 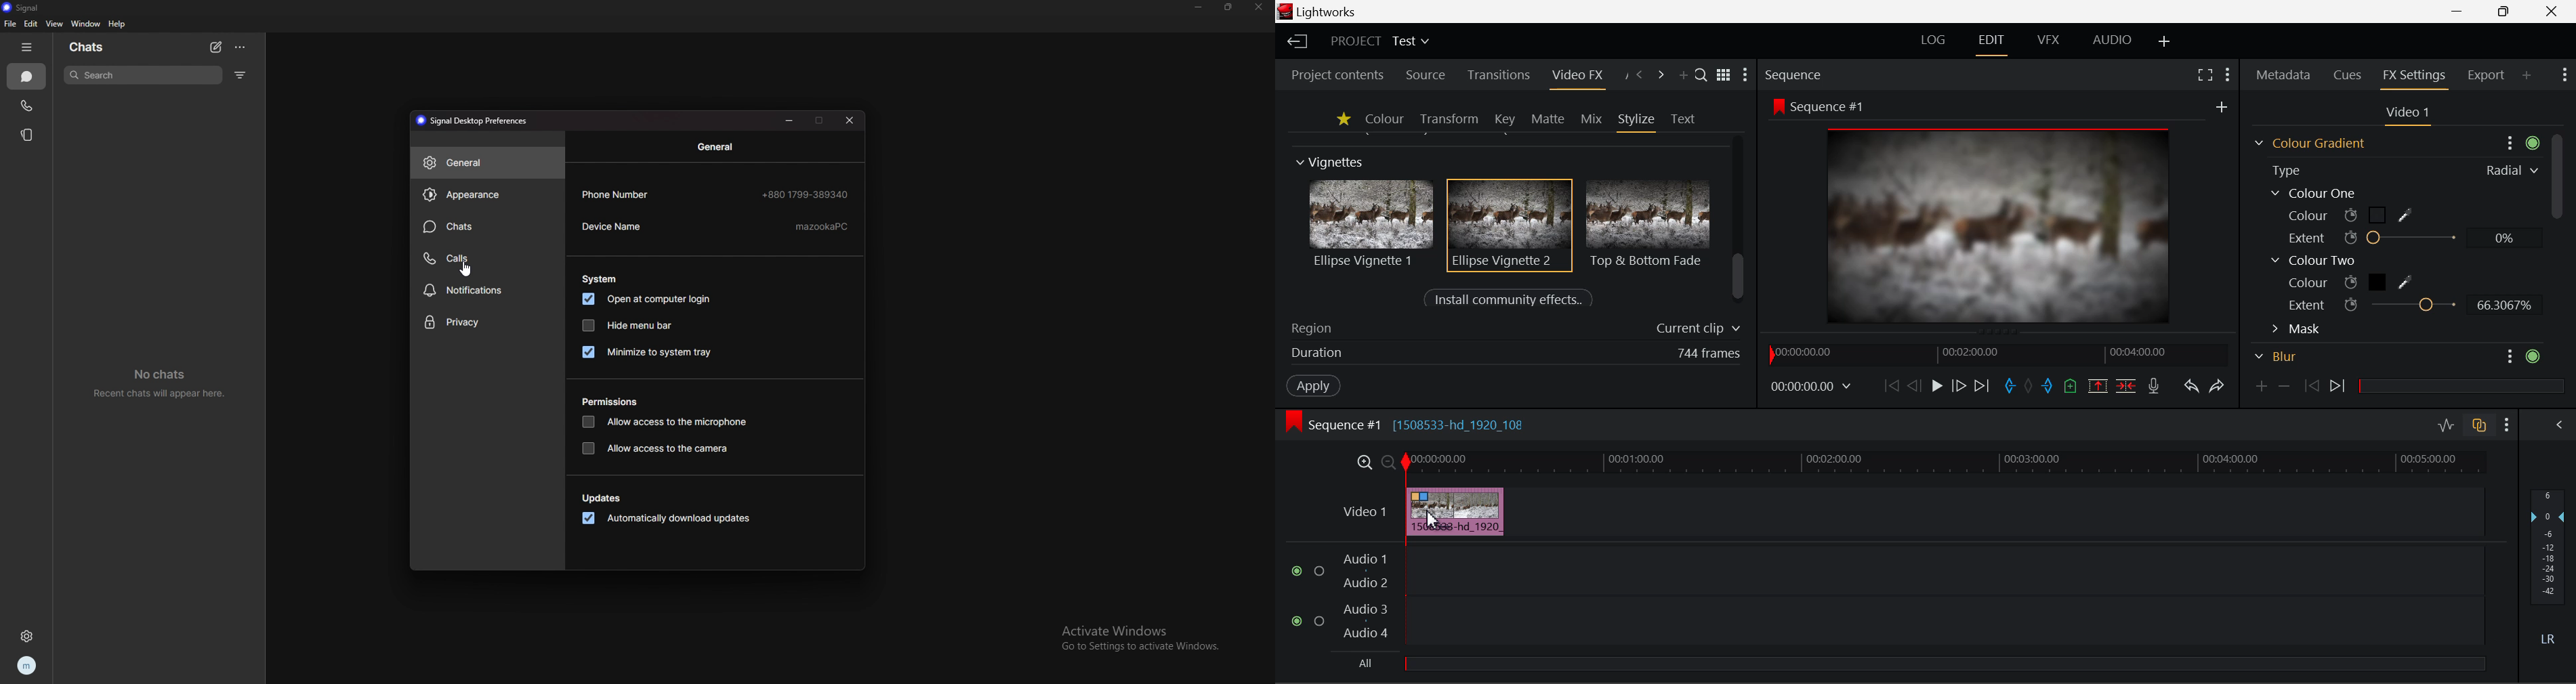 What do you see at coordinates (1945, 463) in the screenshot?
I see `Project Timeline` at bounding box center [1945, 463].